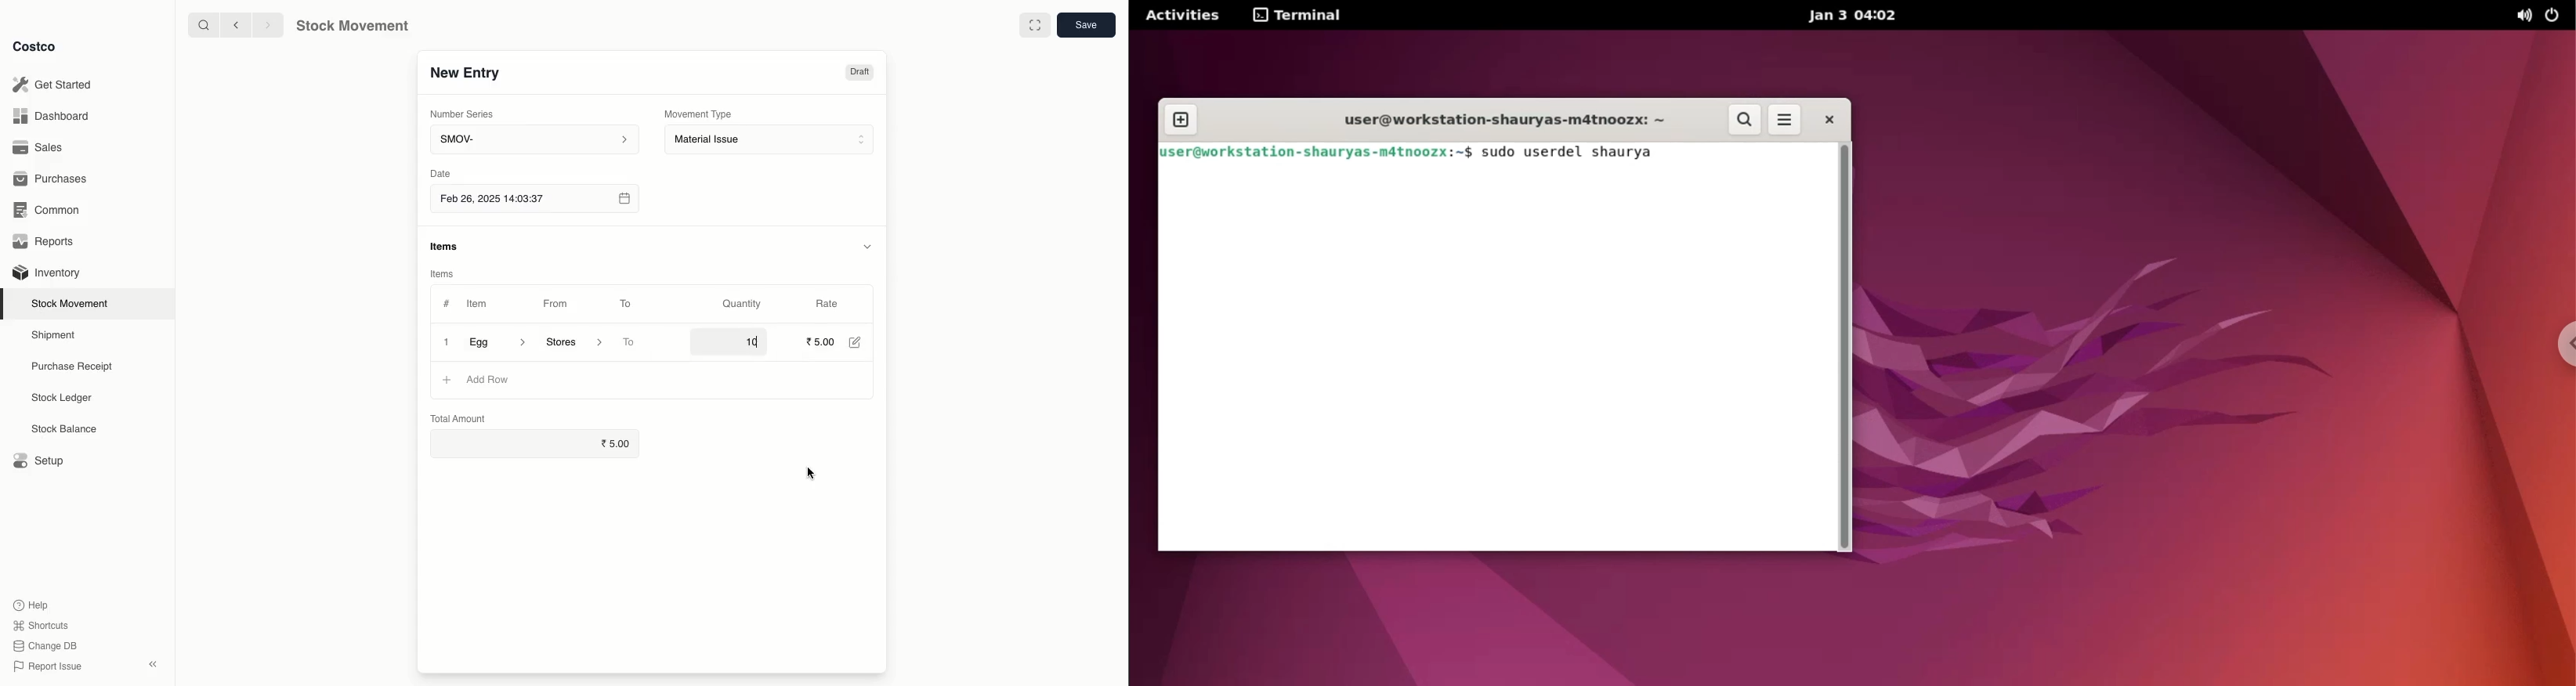  I want to click on Number Series, so click(468, 117).